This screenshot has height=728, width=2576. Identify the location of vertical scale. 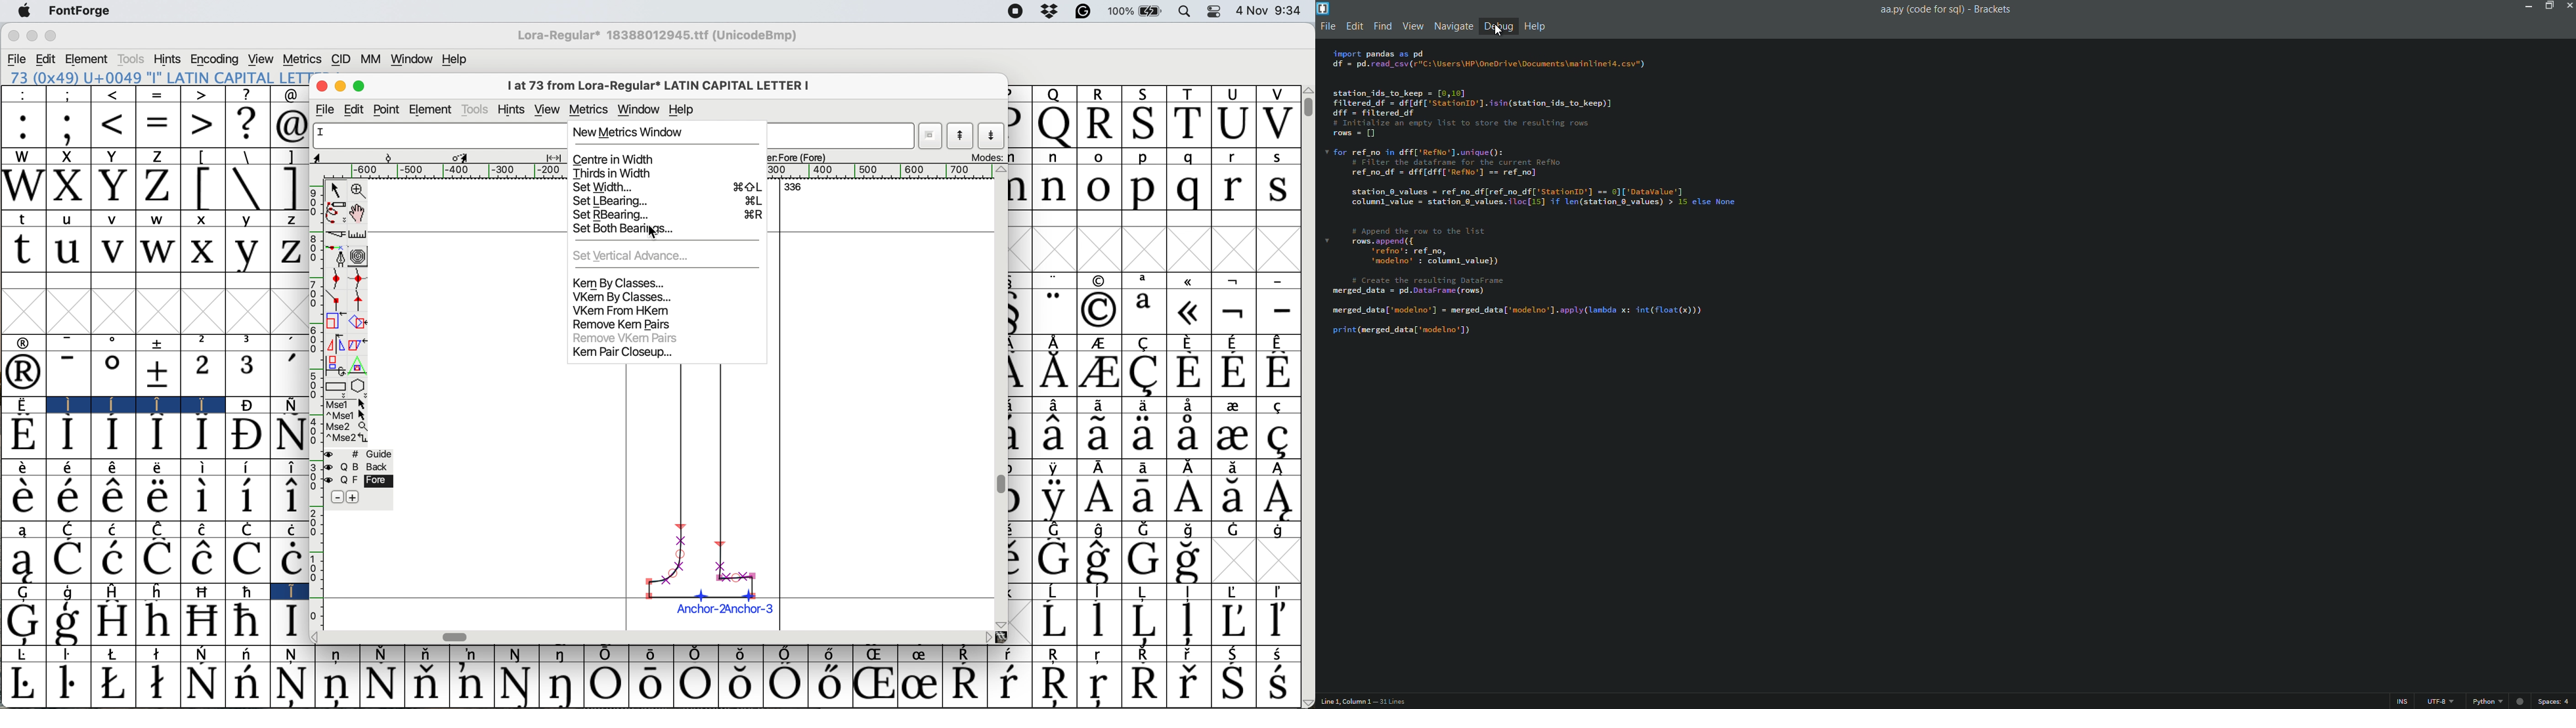
(316, 405).